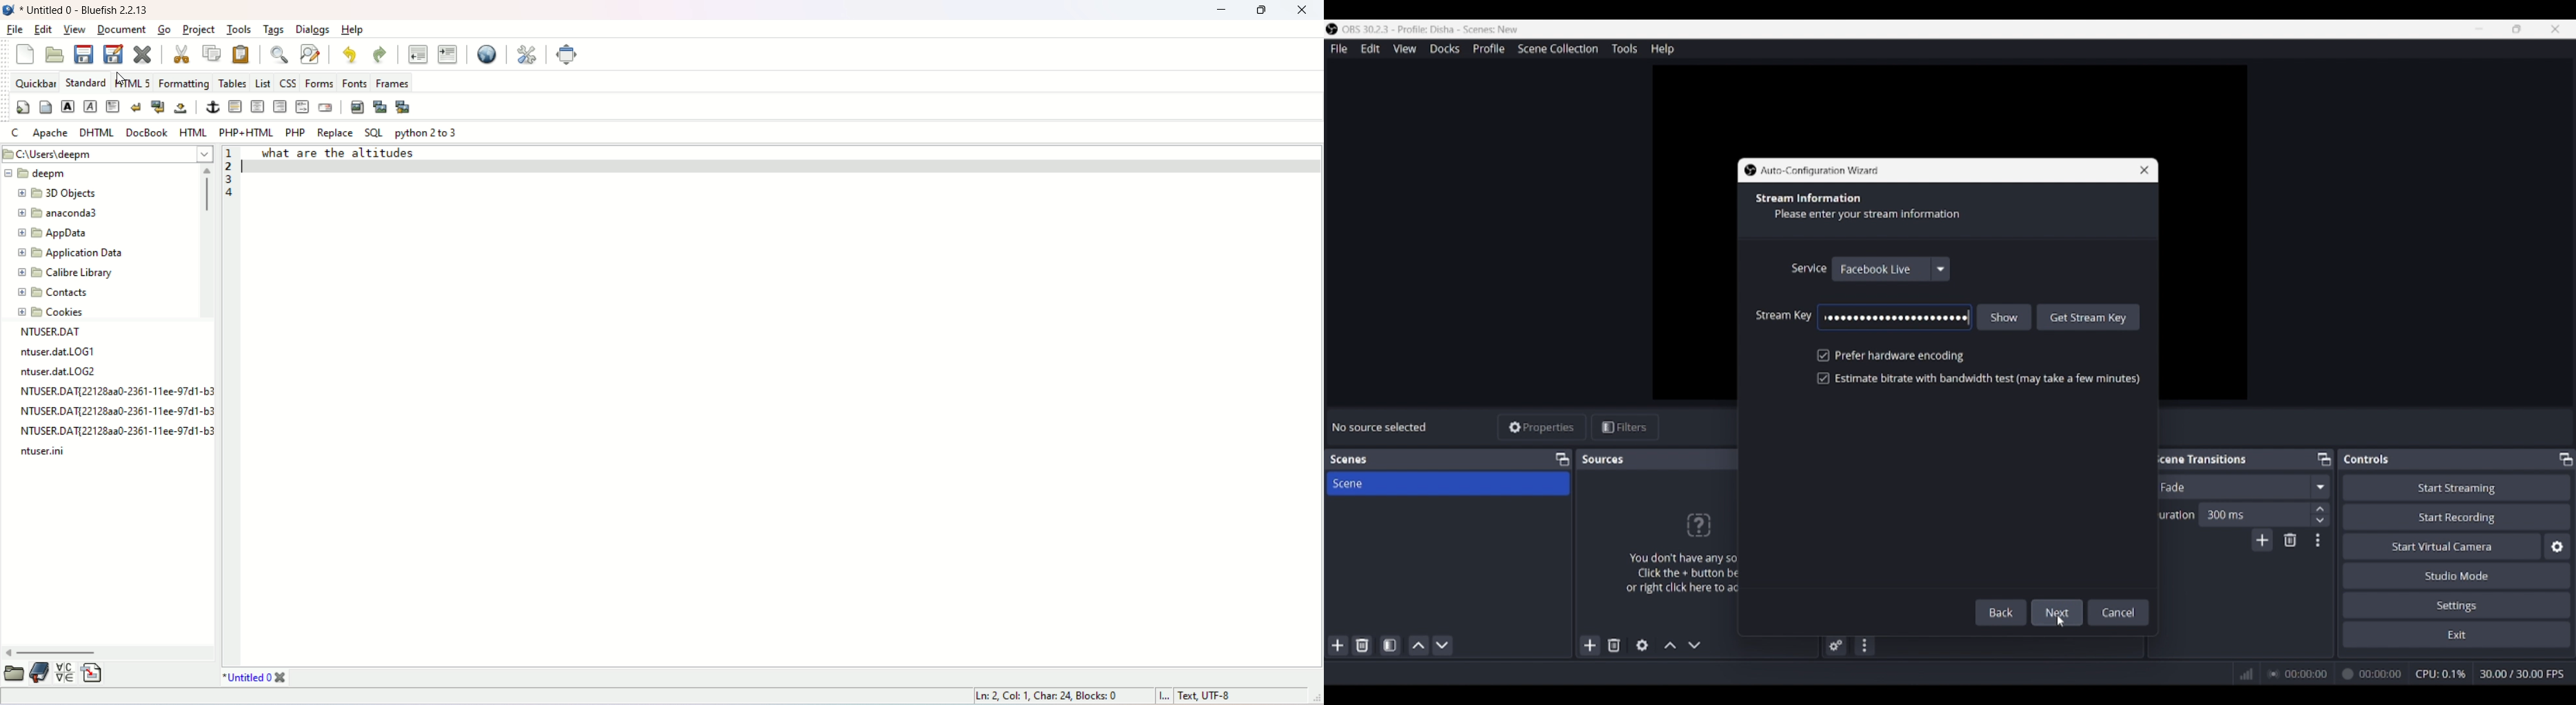 The image size is (2576, 728). What do you see at coordinates (1448, 483) in the screenshot?
I see `Scene title` at bounding box center [1448, 483].